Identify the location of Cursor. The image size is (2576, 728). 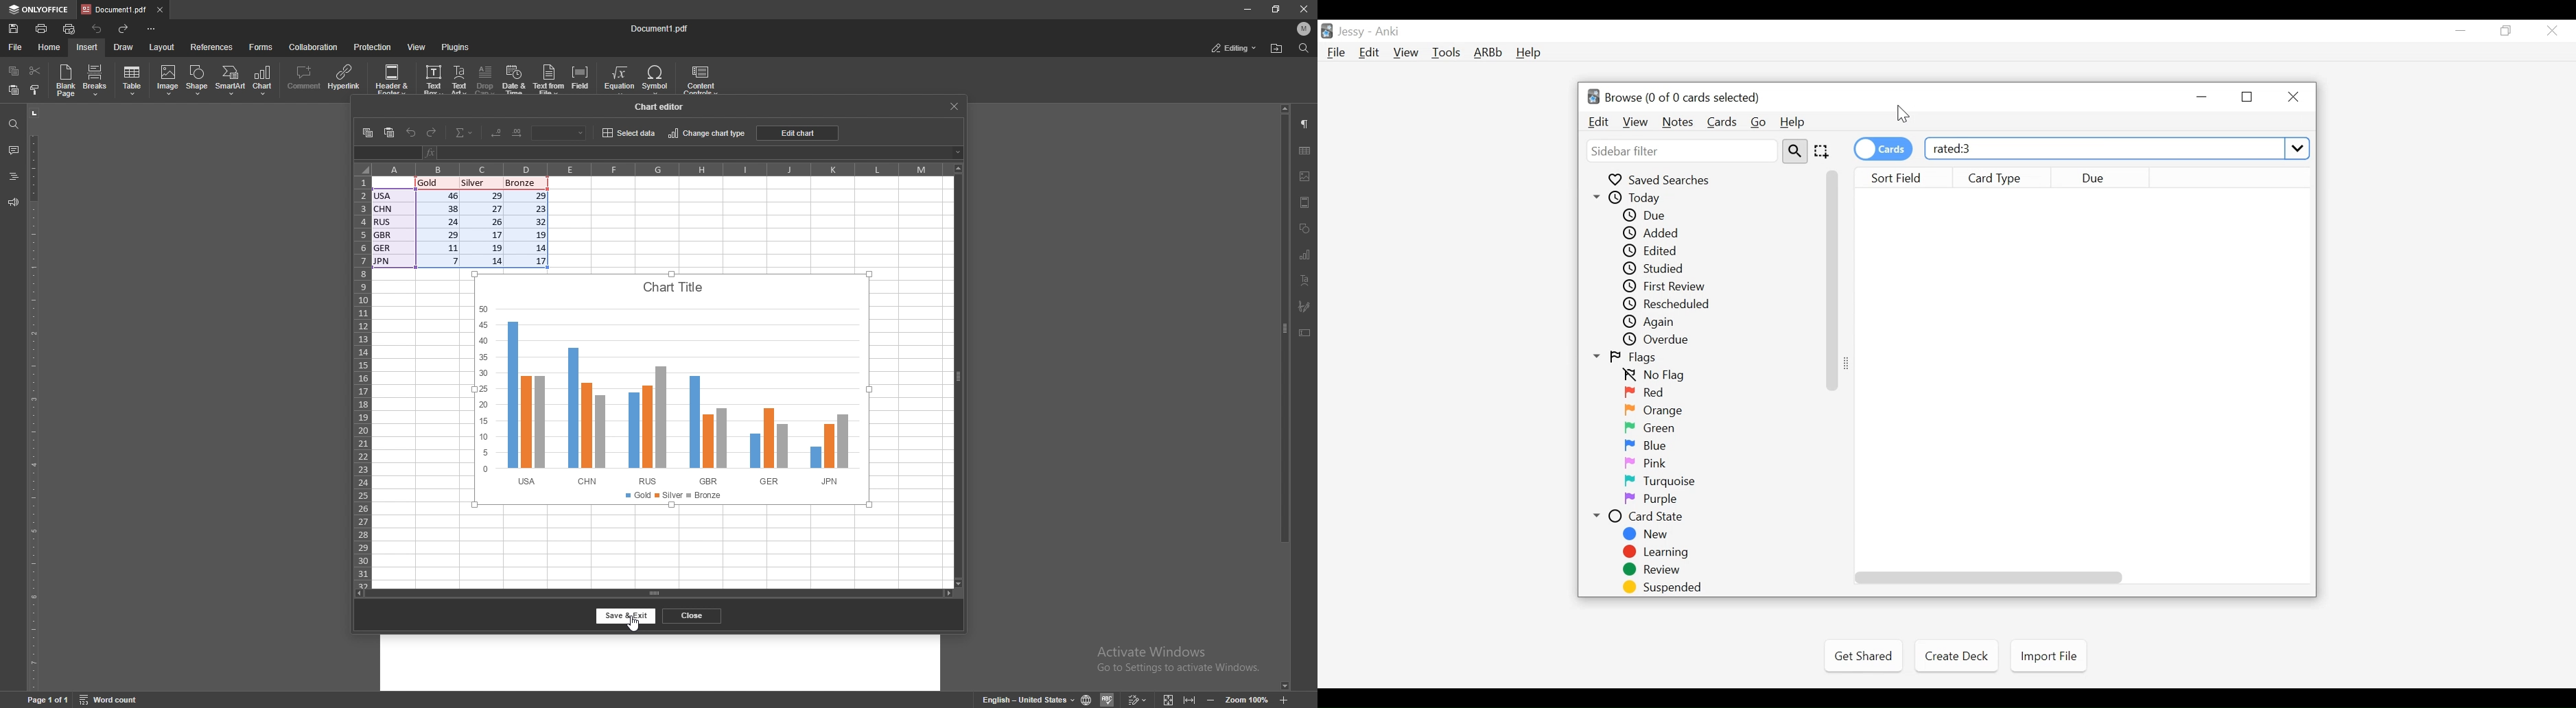
(1903, 116).